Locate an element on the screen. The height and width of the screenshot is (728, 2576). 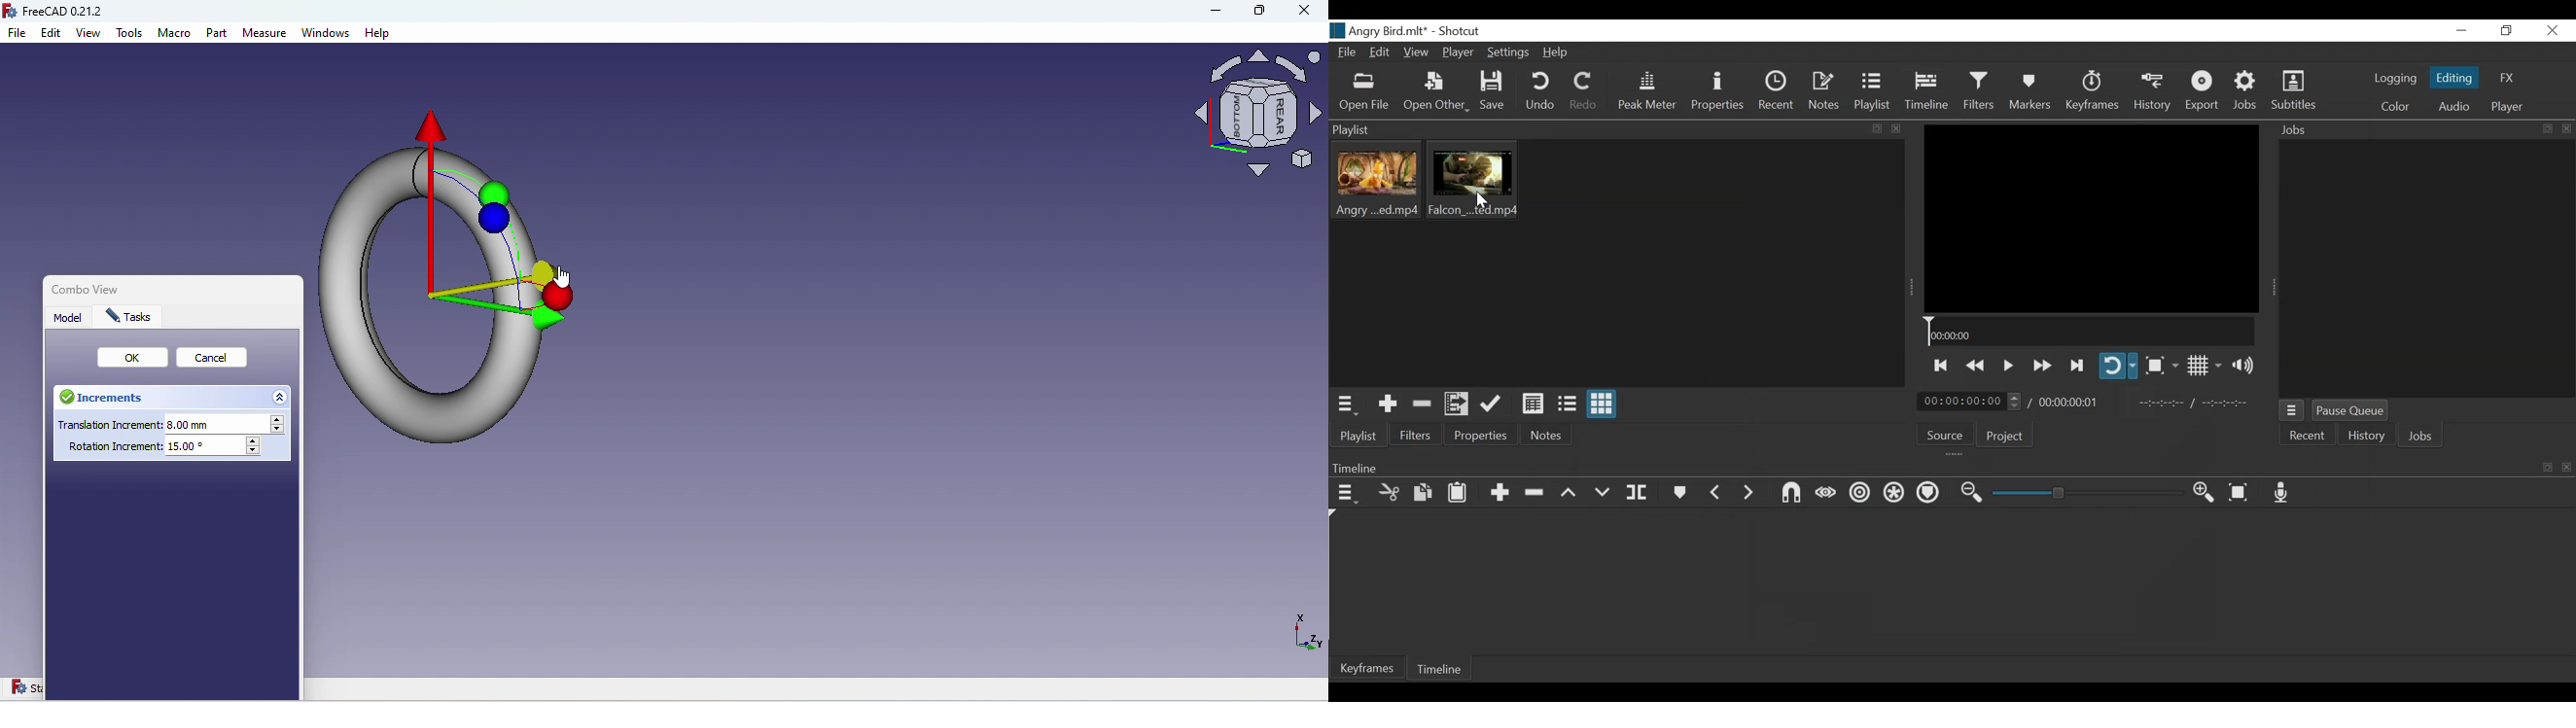
Close is located at coordinates (1304, 13).